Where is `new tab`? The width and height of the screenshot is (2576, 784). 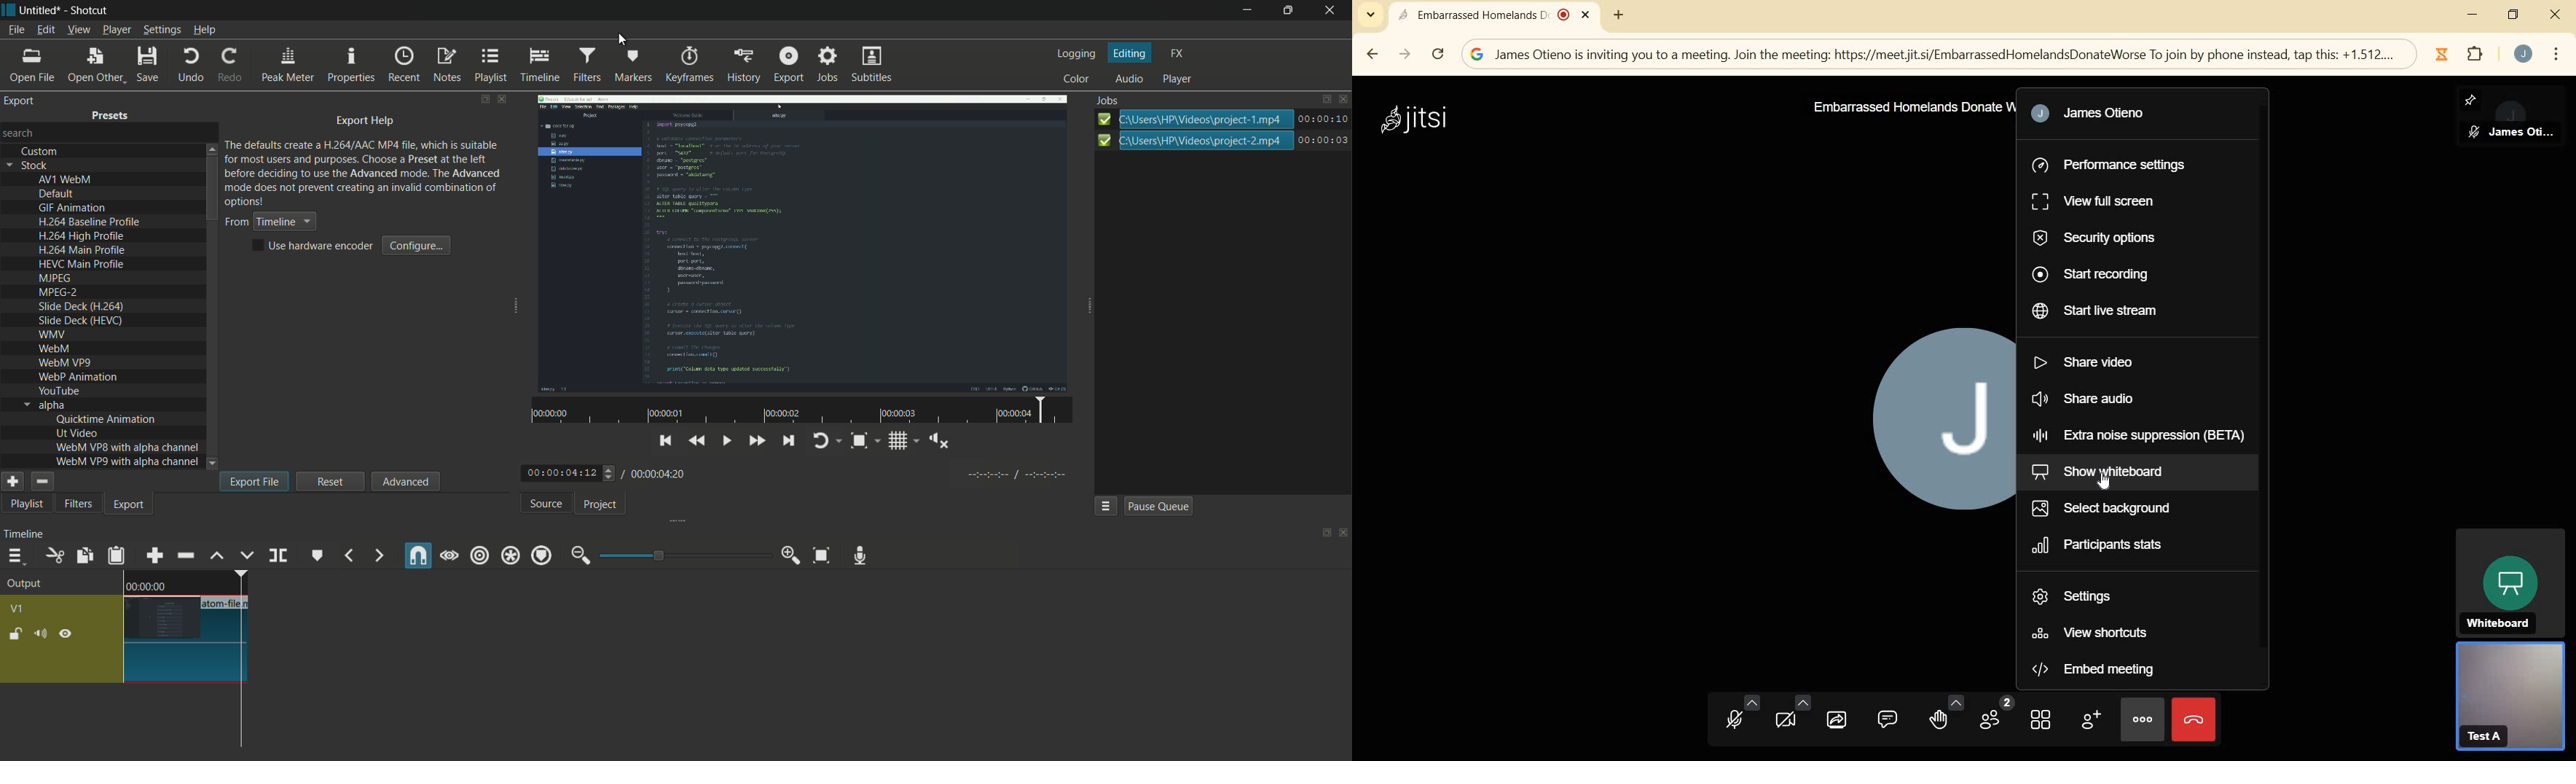 new tab is located at coordinates (1618, 14).